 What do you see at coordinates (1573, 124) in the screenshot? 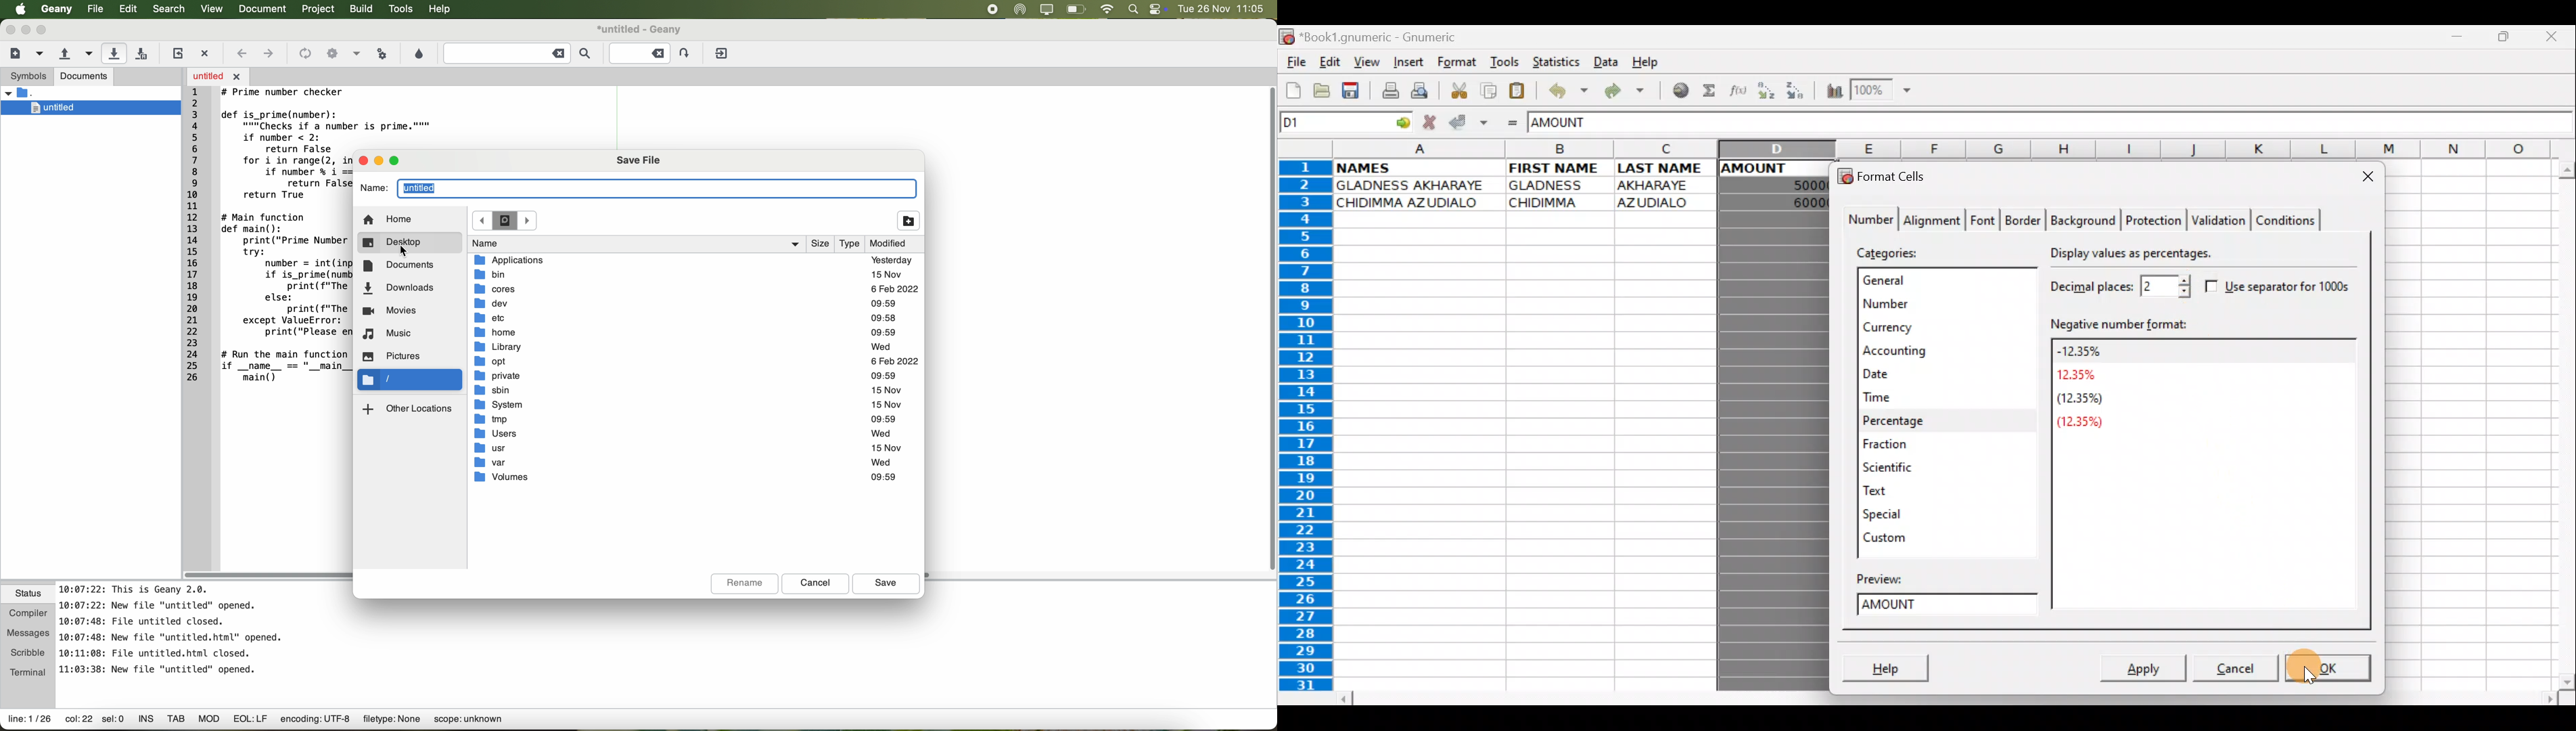
I see `AMOUNT` at bounding box center [1573, 124].